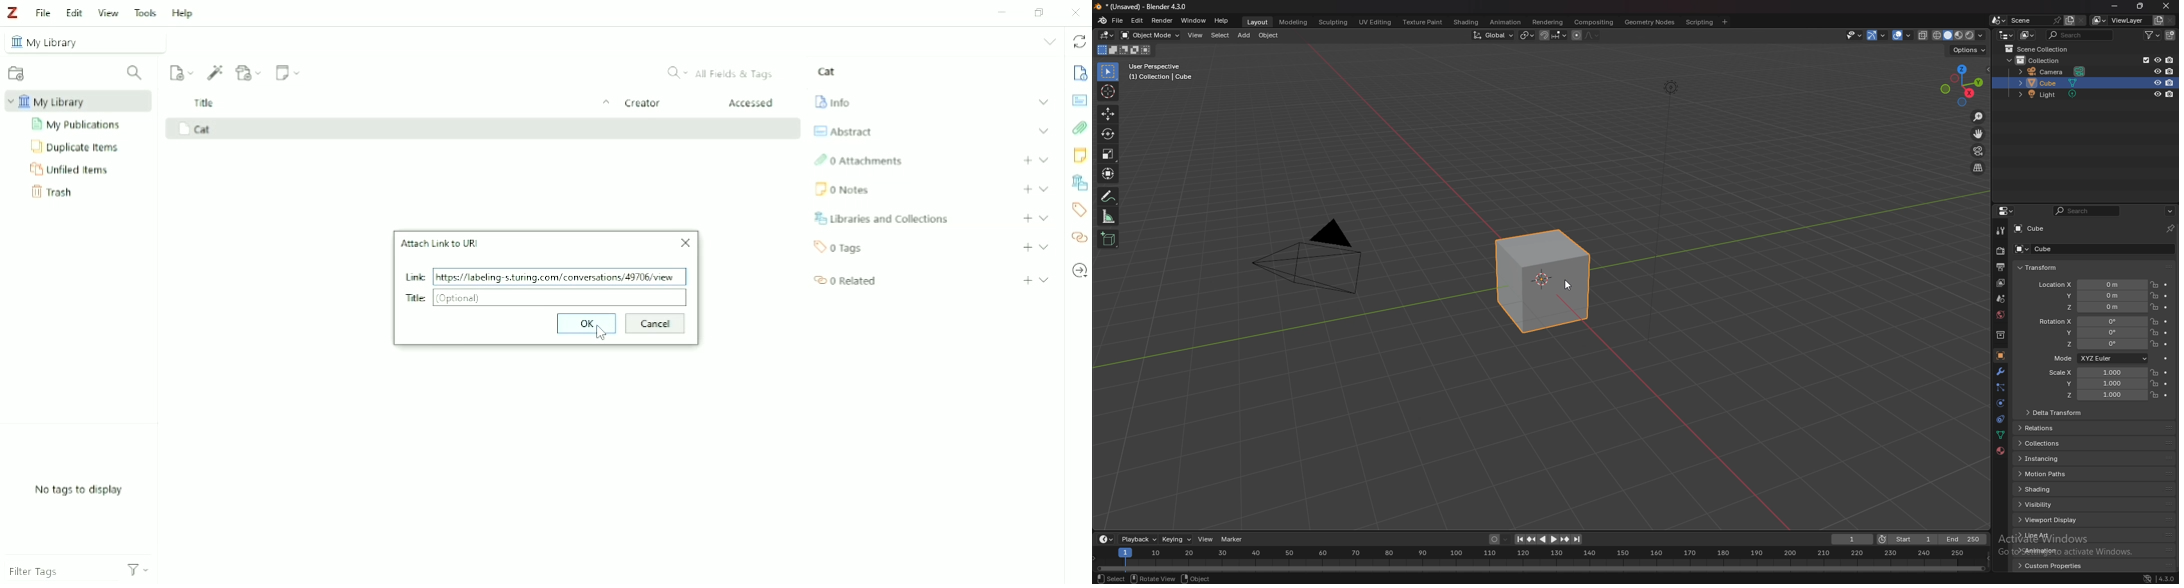  I want to click on Close, so click(1075, 12).